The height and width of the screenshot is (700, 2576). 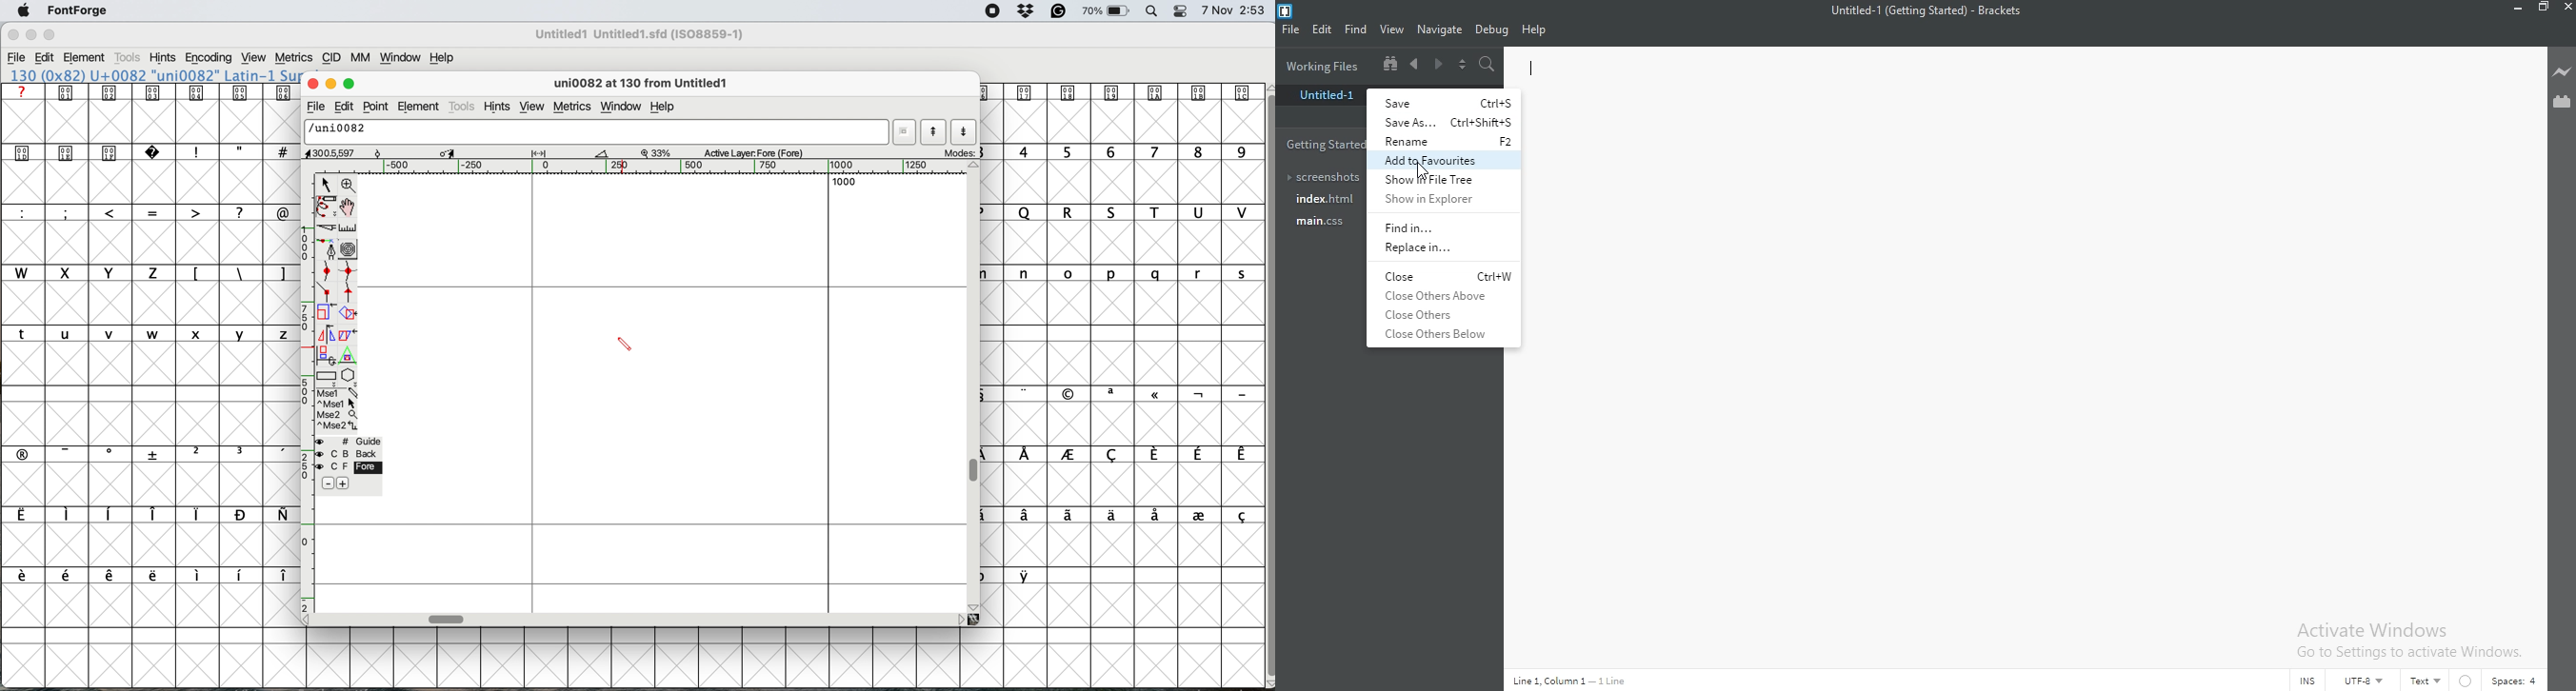 What do you see at coordinates (145, 335) in the screenshot?
I see `lowercase letters` at bounding box center [145, 335].